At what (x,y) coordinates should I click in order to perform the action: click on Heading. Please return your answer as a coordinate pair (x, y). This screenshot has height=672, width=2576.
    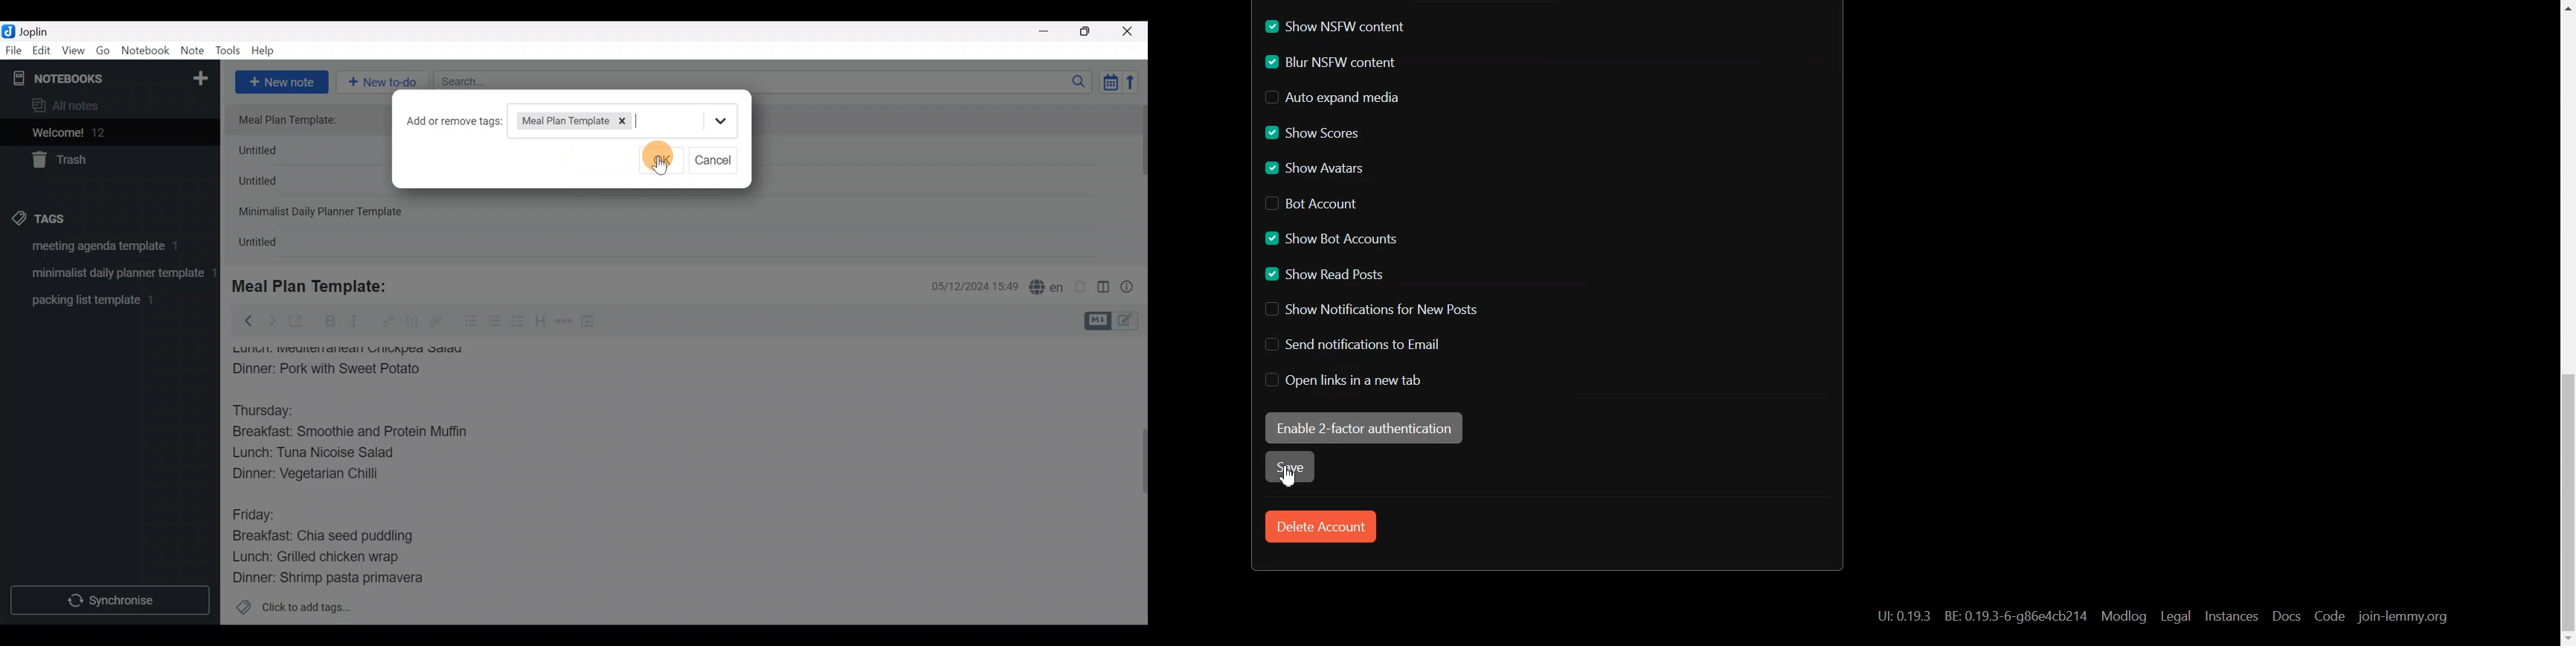
    Looking at the image, I should click on (541, 323).